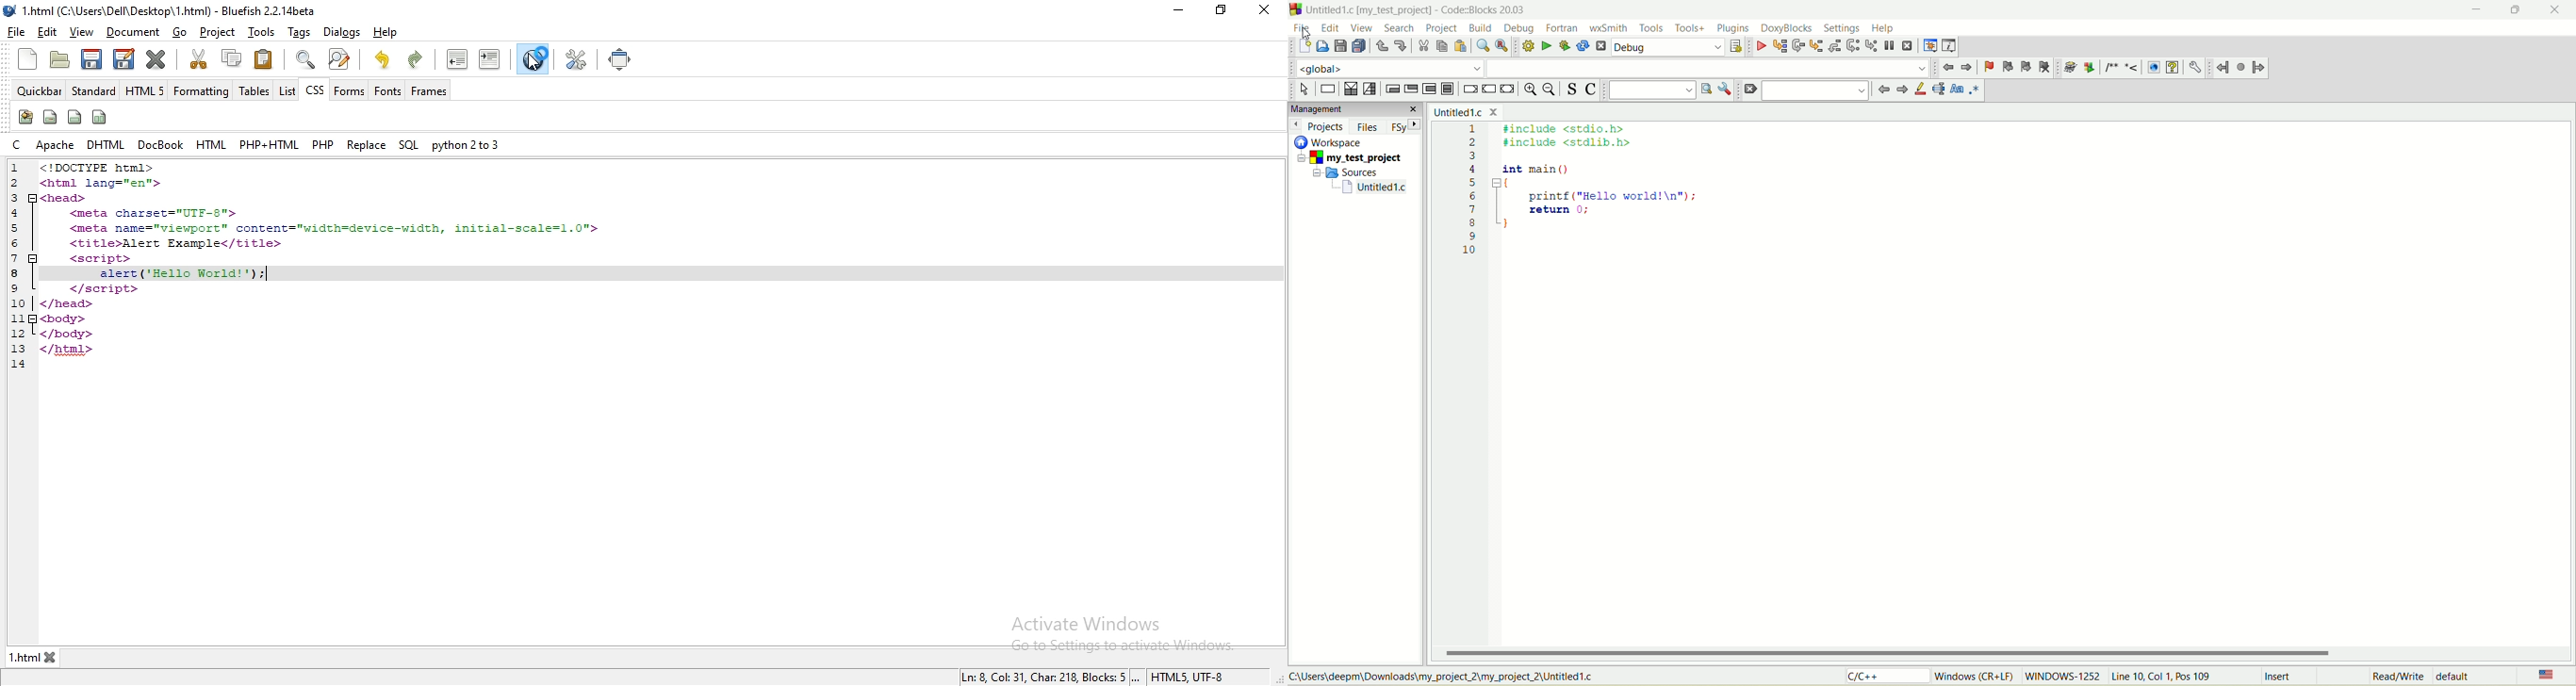 Image resolution: width=2576 pixels, height=700 pixels. I want to click on find, so click(1482, 46).